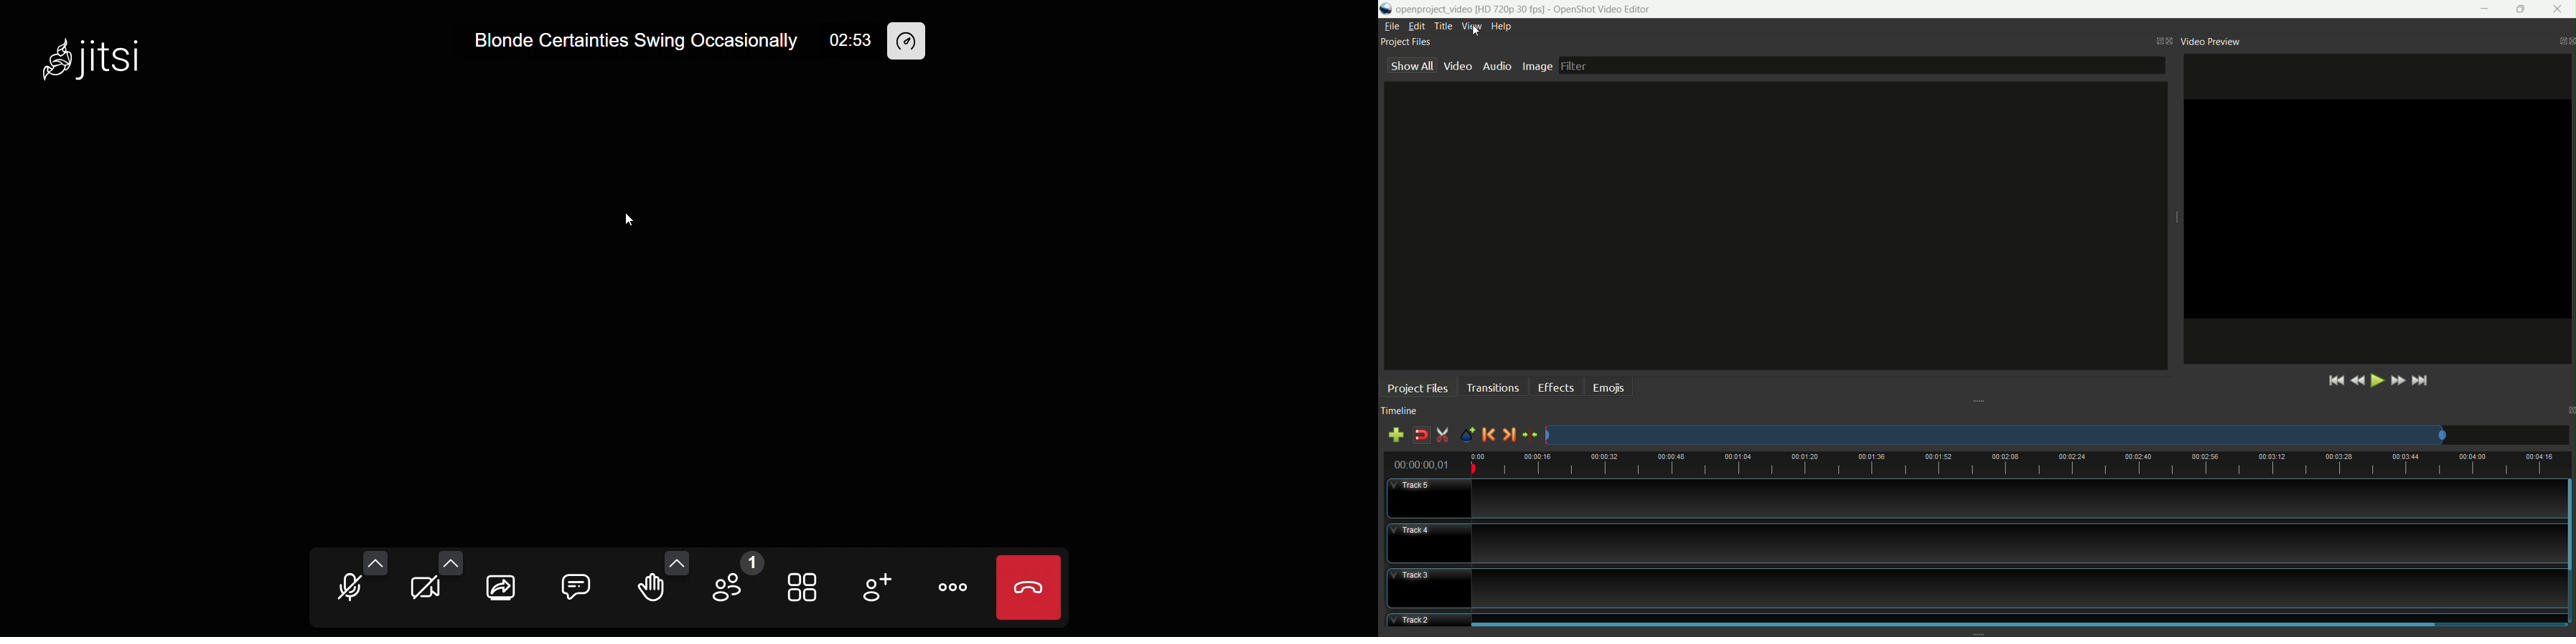 The height and width of the screenshot is (644, 2576). I want to click on center the timeline on playhead, so click(1532, 435).